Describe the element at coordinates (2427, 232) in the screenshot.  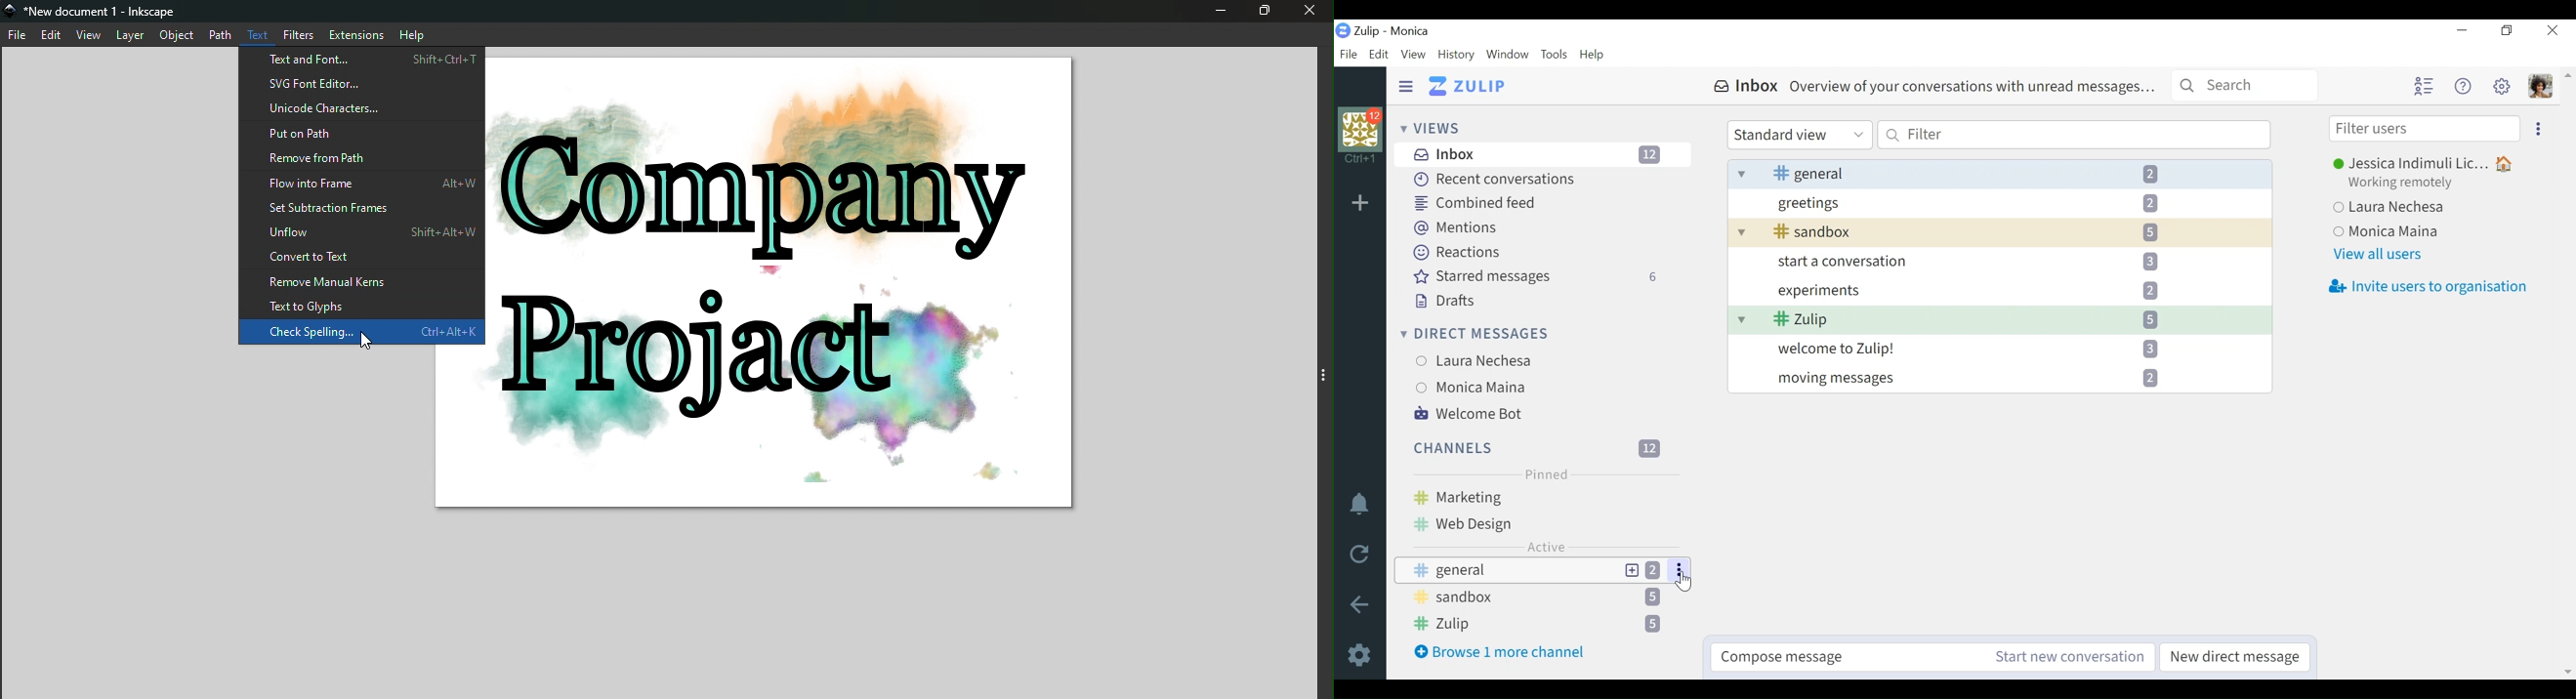
I see `Monica Maina` at that location.